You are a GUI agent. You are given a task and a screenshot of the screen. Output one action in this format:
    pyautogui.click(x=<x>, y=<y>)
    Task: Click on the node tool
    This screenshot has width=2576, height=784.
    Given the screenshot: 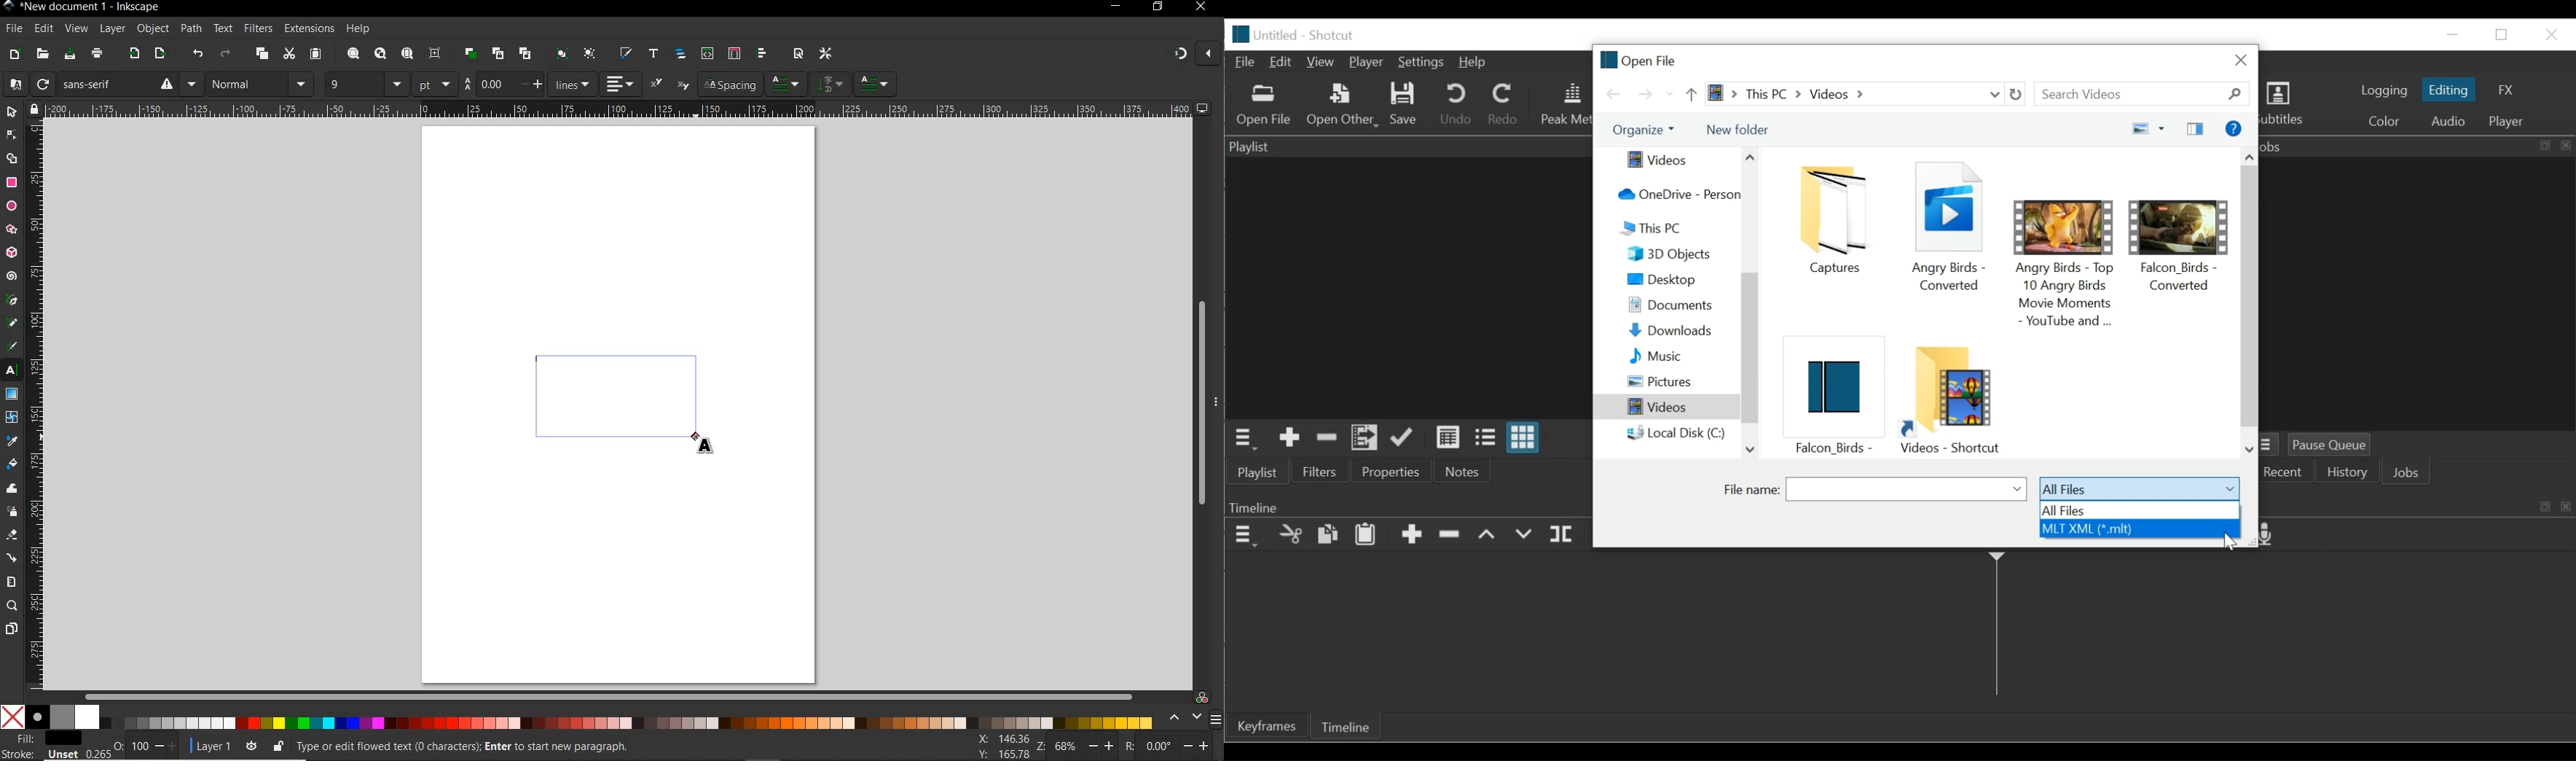 What is the action you would take?
    pyautogui.click(x=12, y=135)
    